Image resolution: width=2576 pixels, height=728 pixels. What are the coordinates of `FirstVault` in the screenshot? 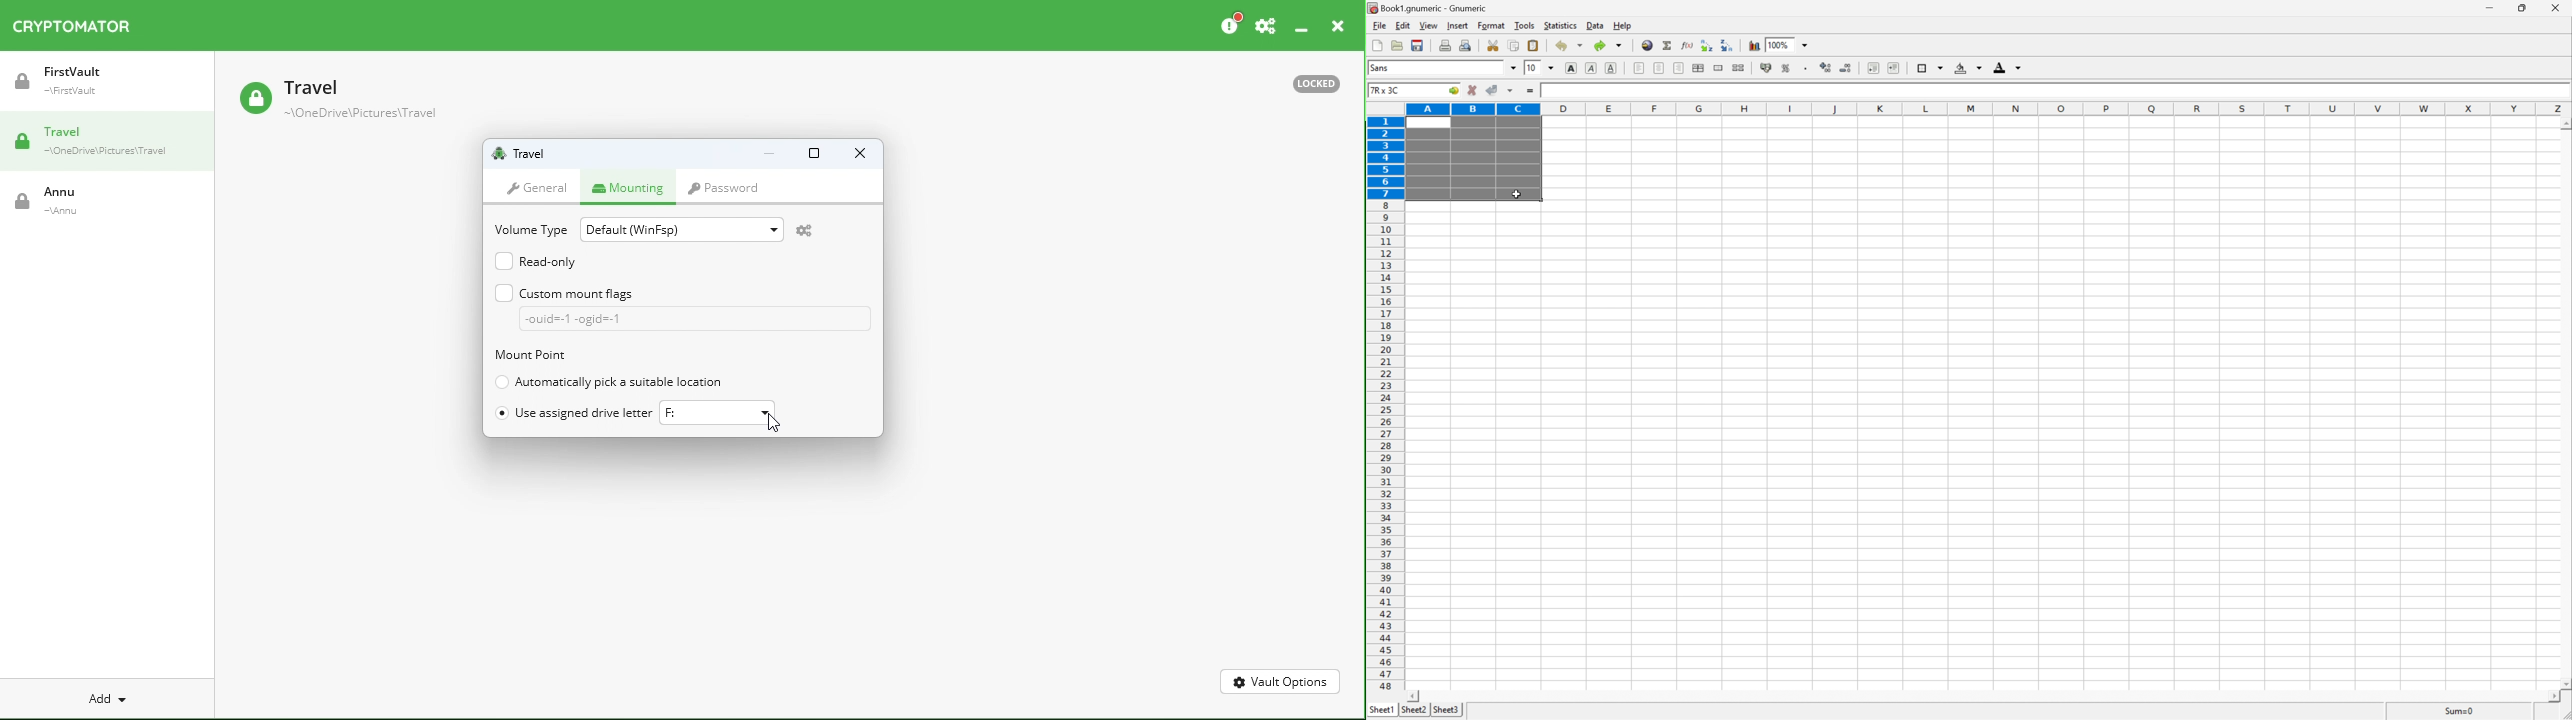 It's located at (110, 88).